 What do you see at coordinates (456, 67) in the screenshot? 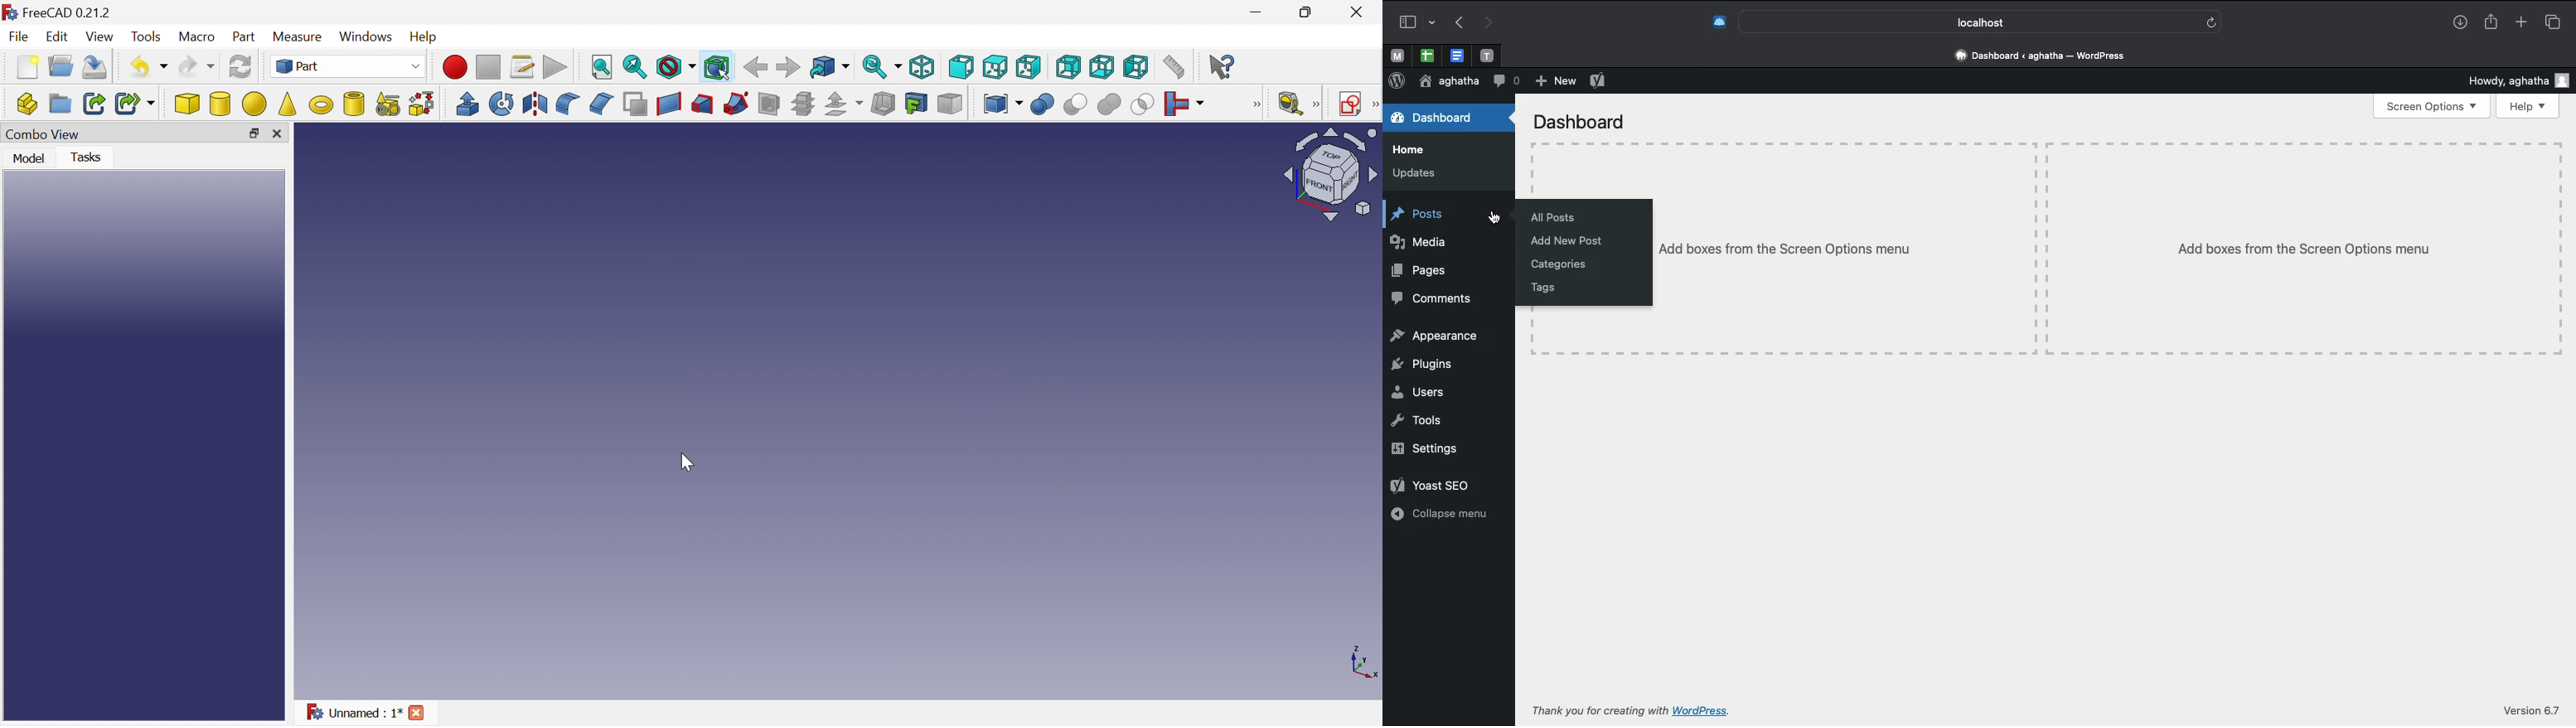
I see `Macro recording...` at bounding box center [456, 67].